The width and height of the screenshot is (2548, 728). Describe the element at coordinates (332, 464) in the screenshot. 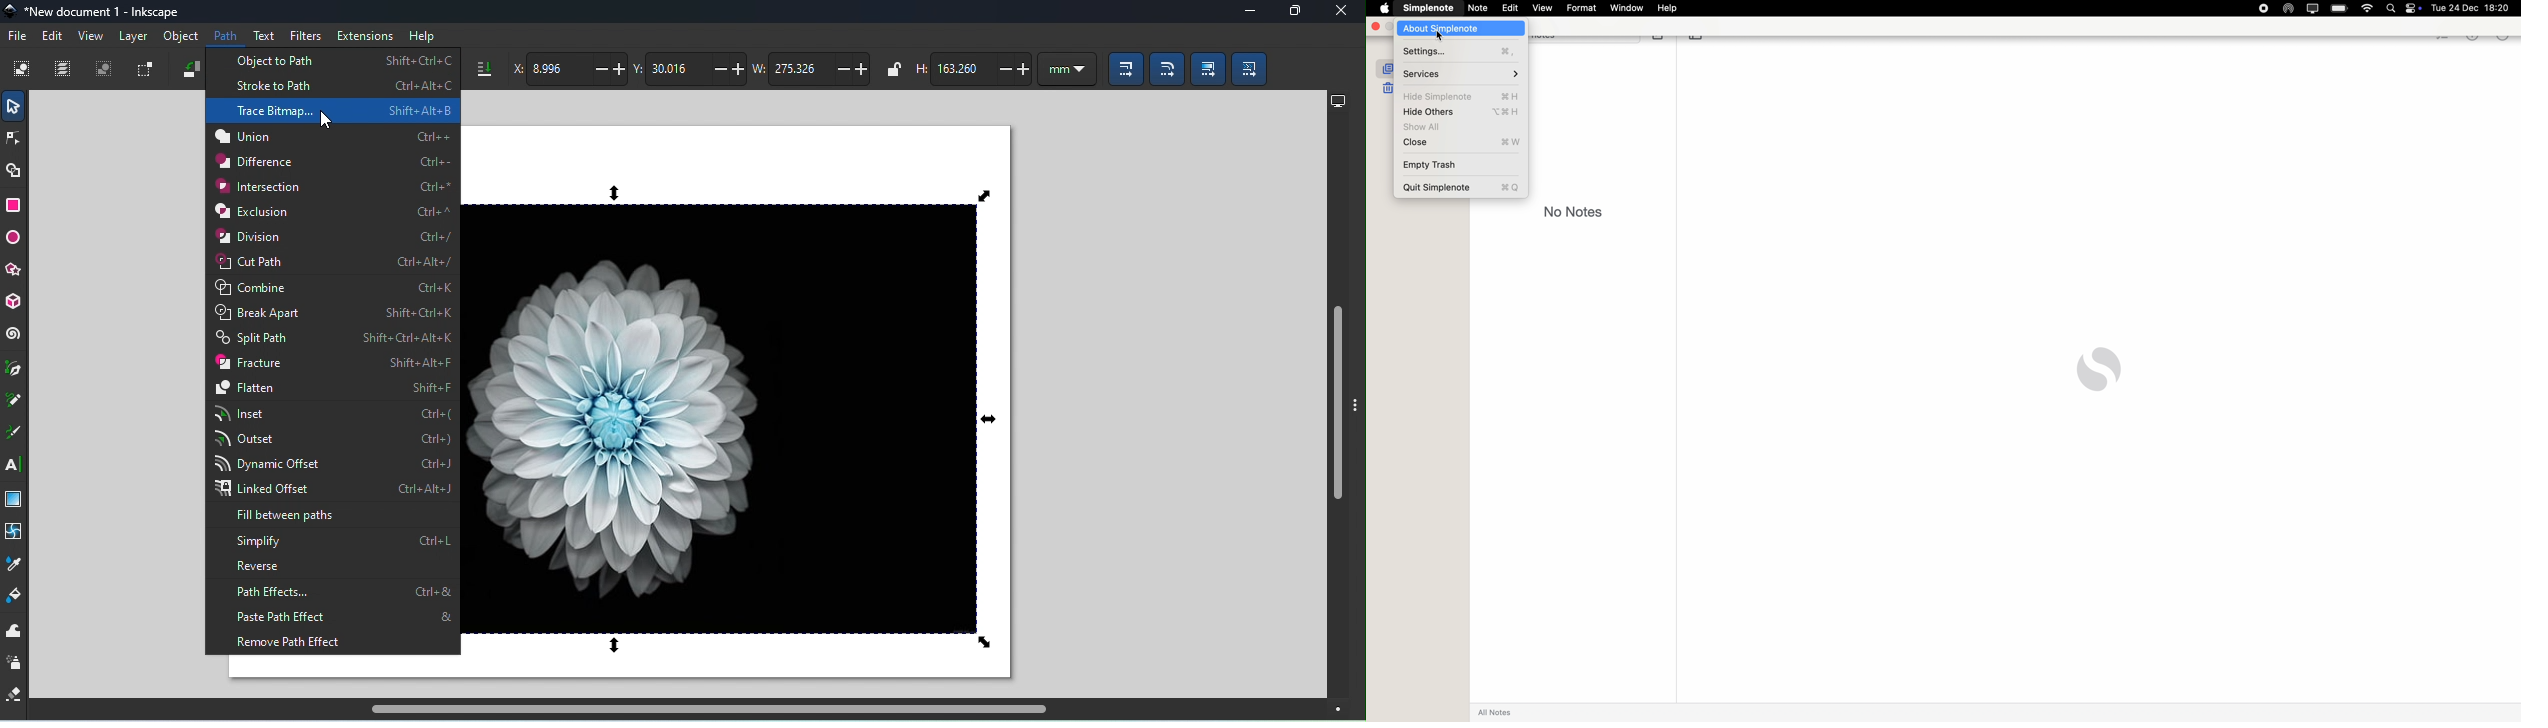

I see `Dynamic offset` at that location.